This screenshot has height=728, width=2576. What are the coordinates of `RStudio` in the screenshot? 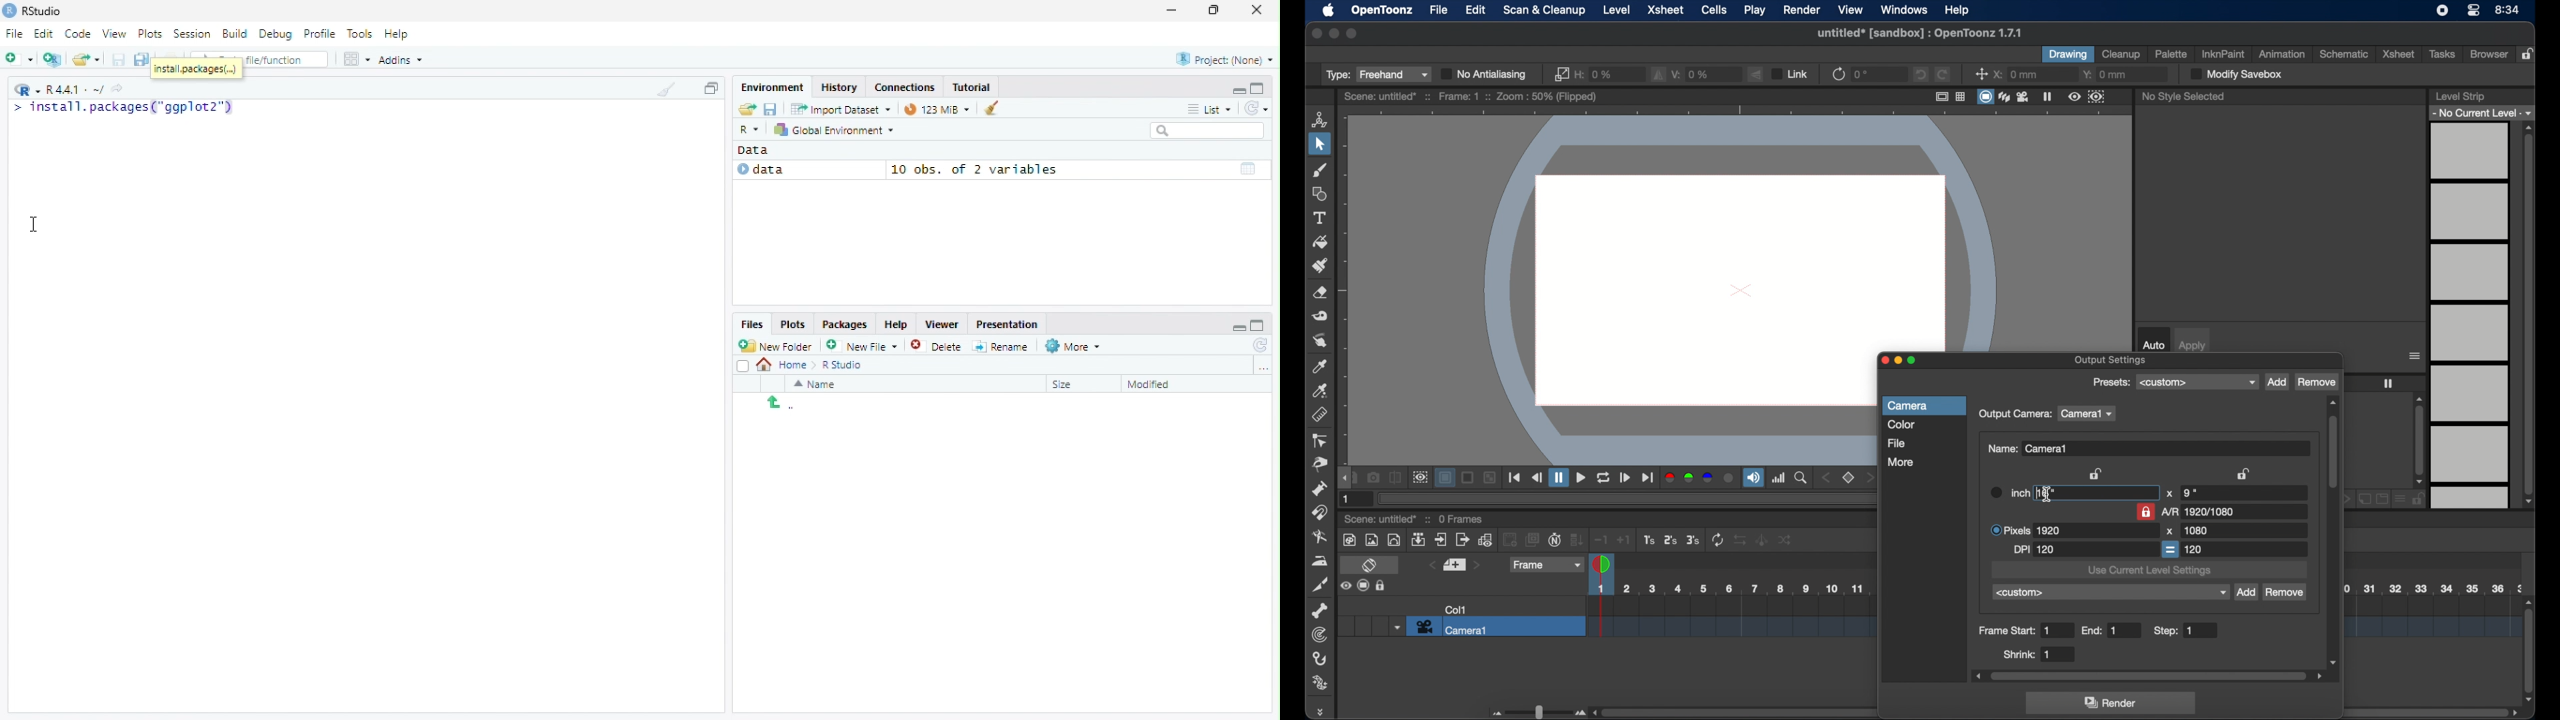 It's located at (44, 9).